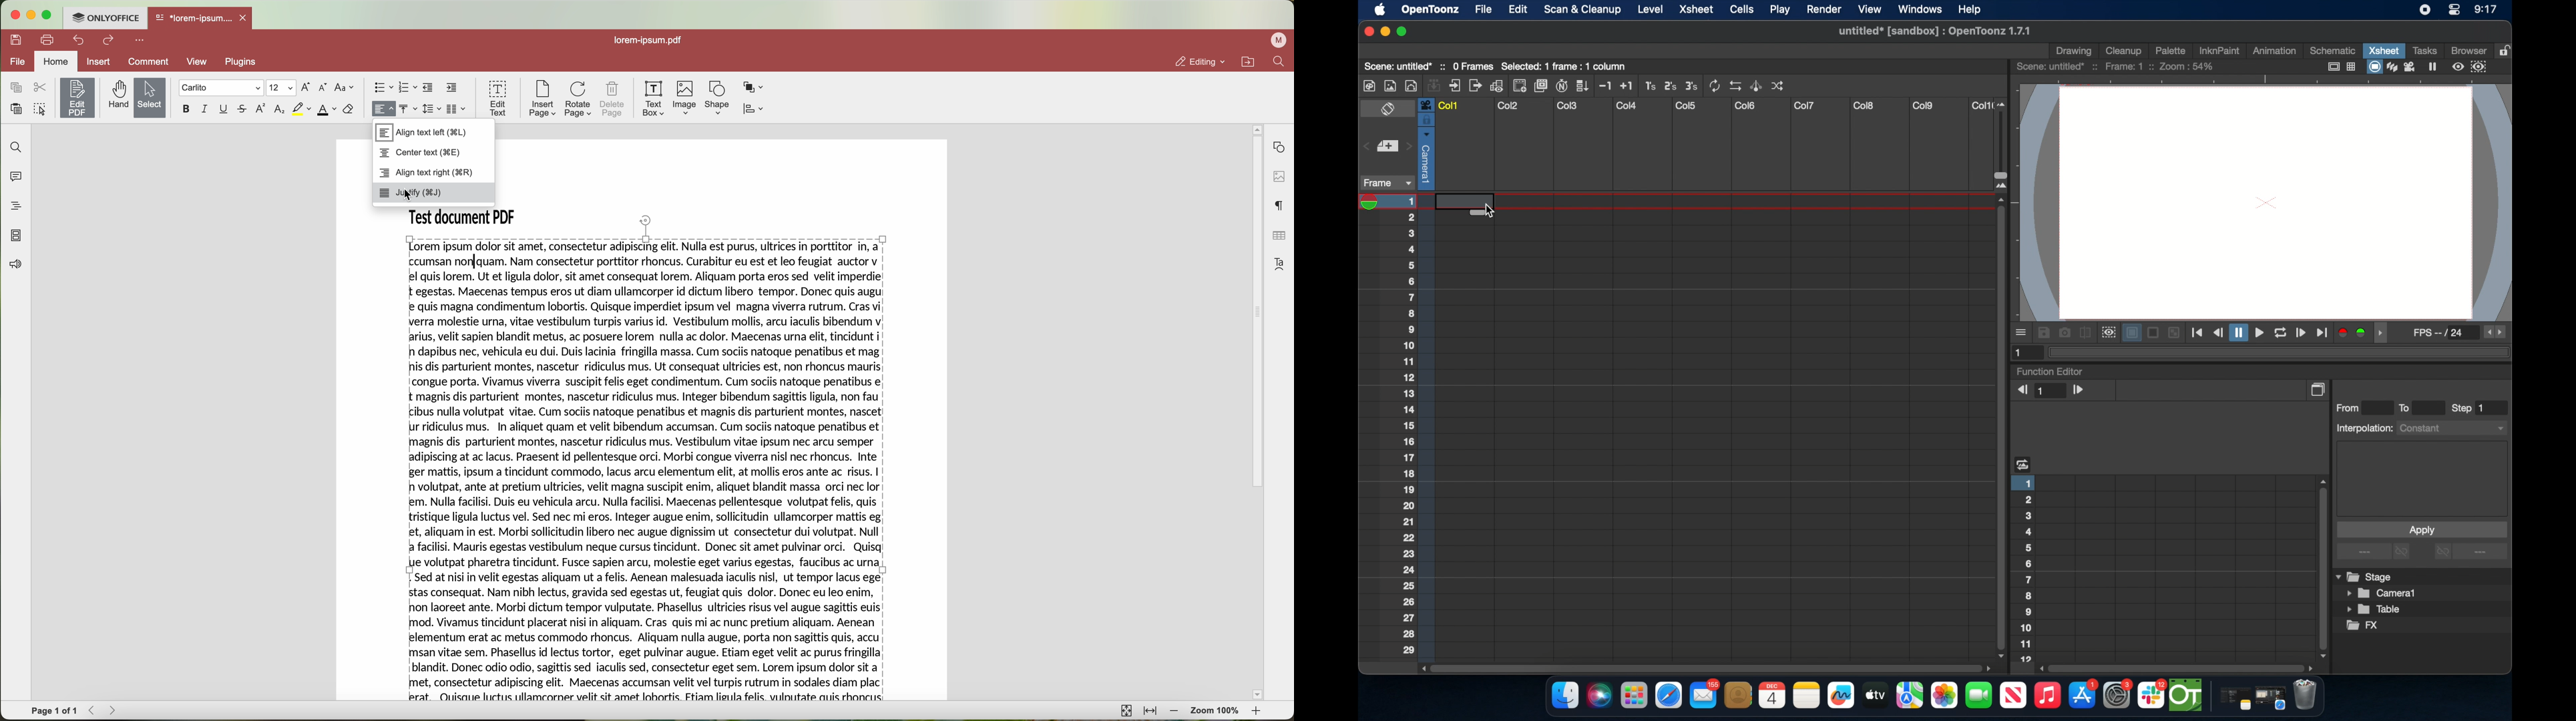 Image resolution: width=2576 pixels, height=728 pixels. Describe the element at coordinates (1196, 60) in the screenshot. I see `editing` at that location.